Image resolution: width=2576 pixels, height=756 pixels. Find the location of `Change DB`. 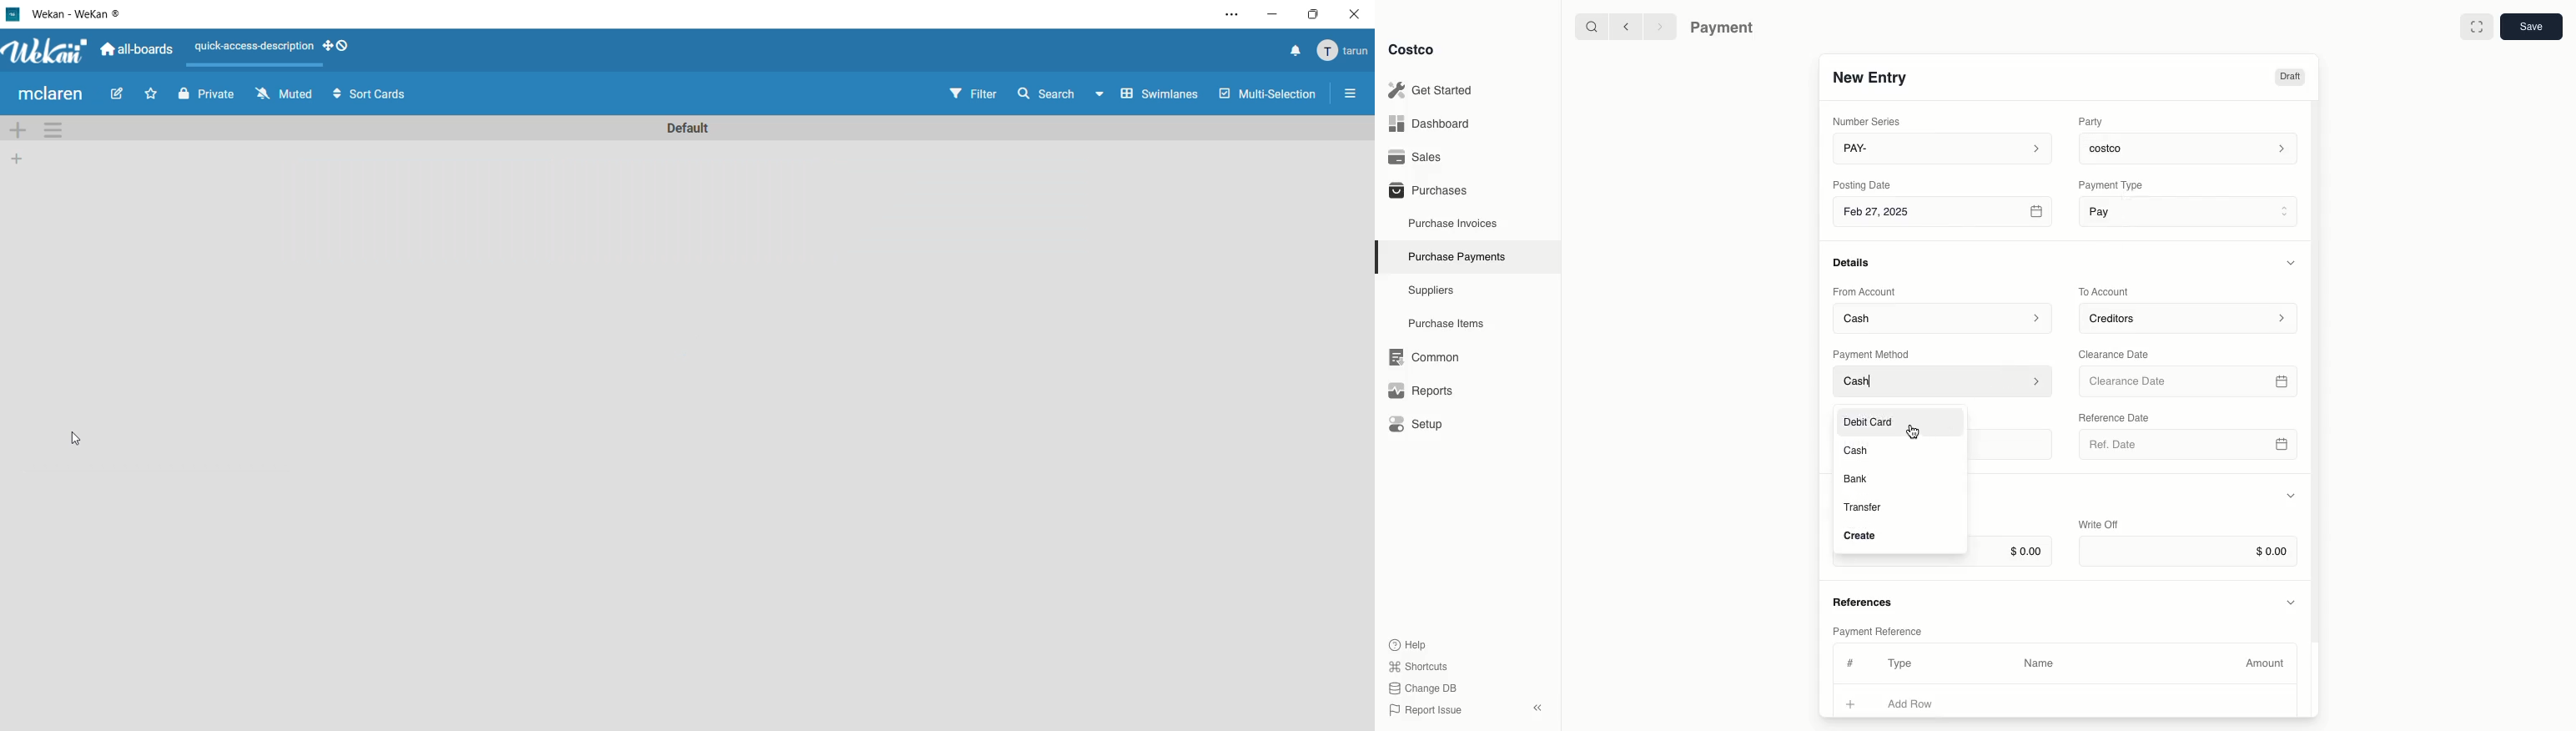

Change DB is located at coordinates (1426, 688).